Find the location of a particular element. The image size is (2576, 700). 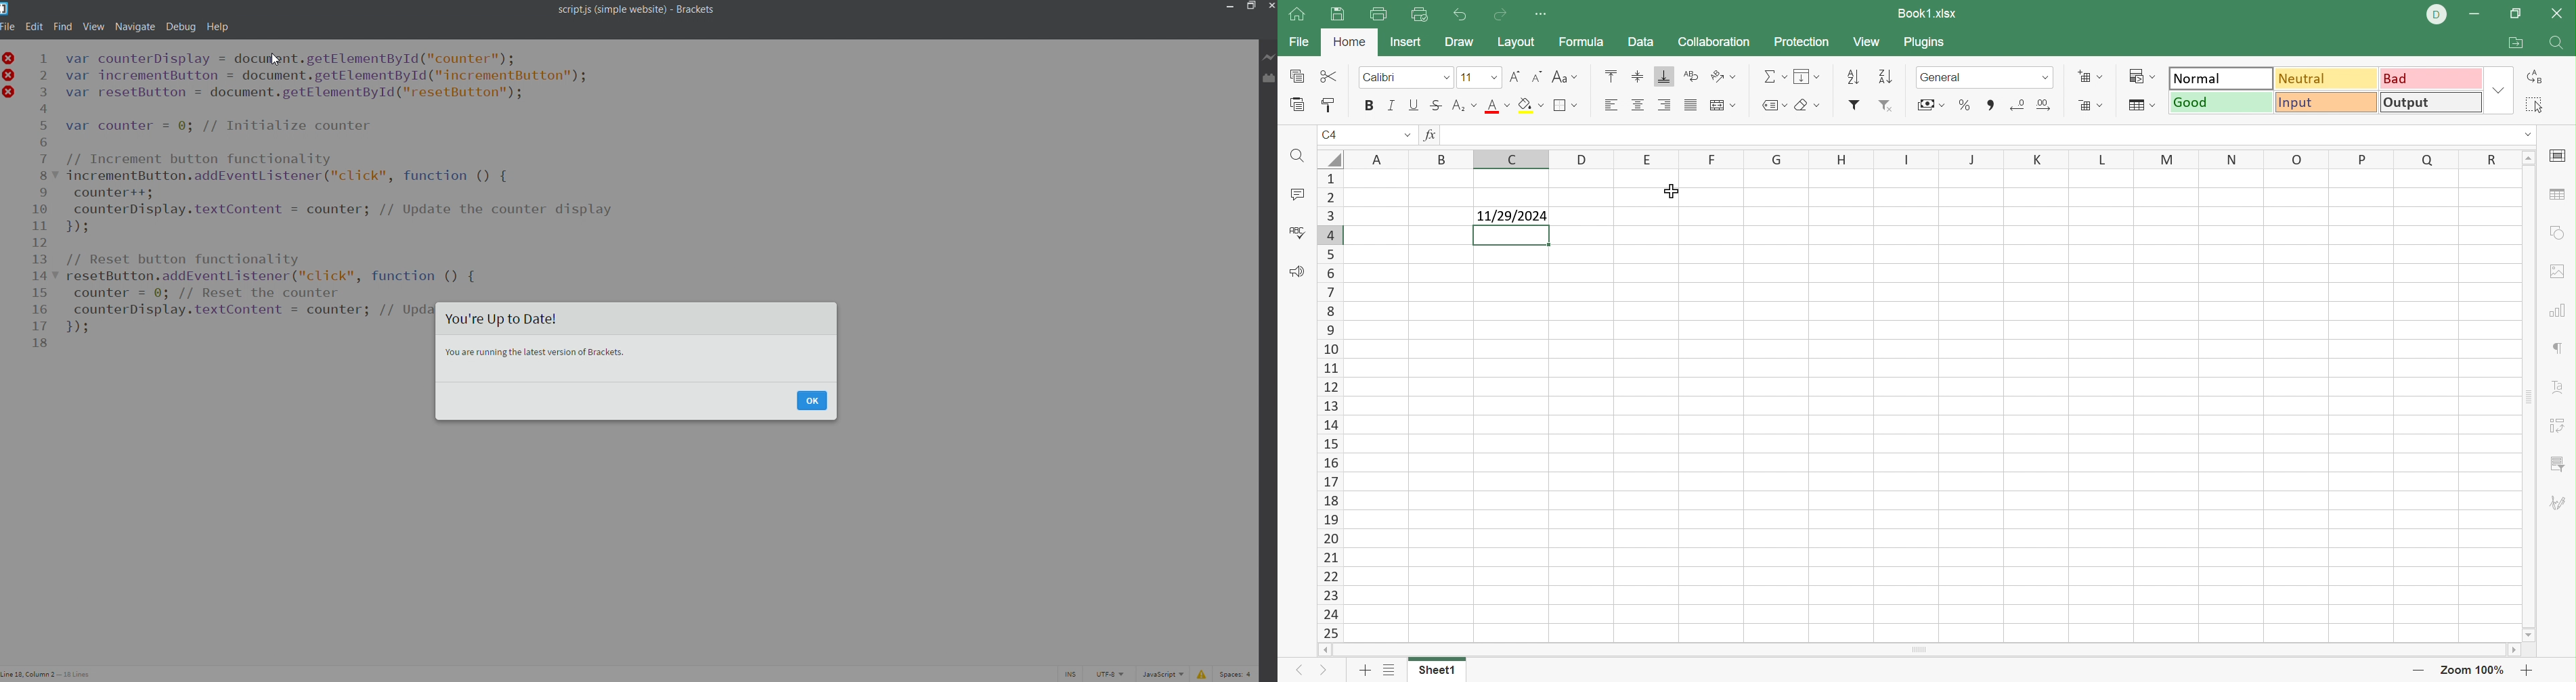

Bold is located at coordinates (1368, 106).